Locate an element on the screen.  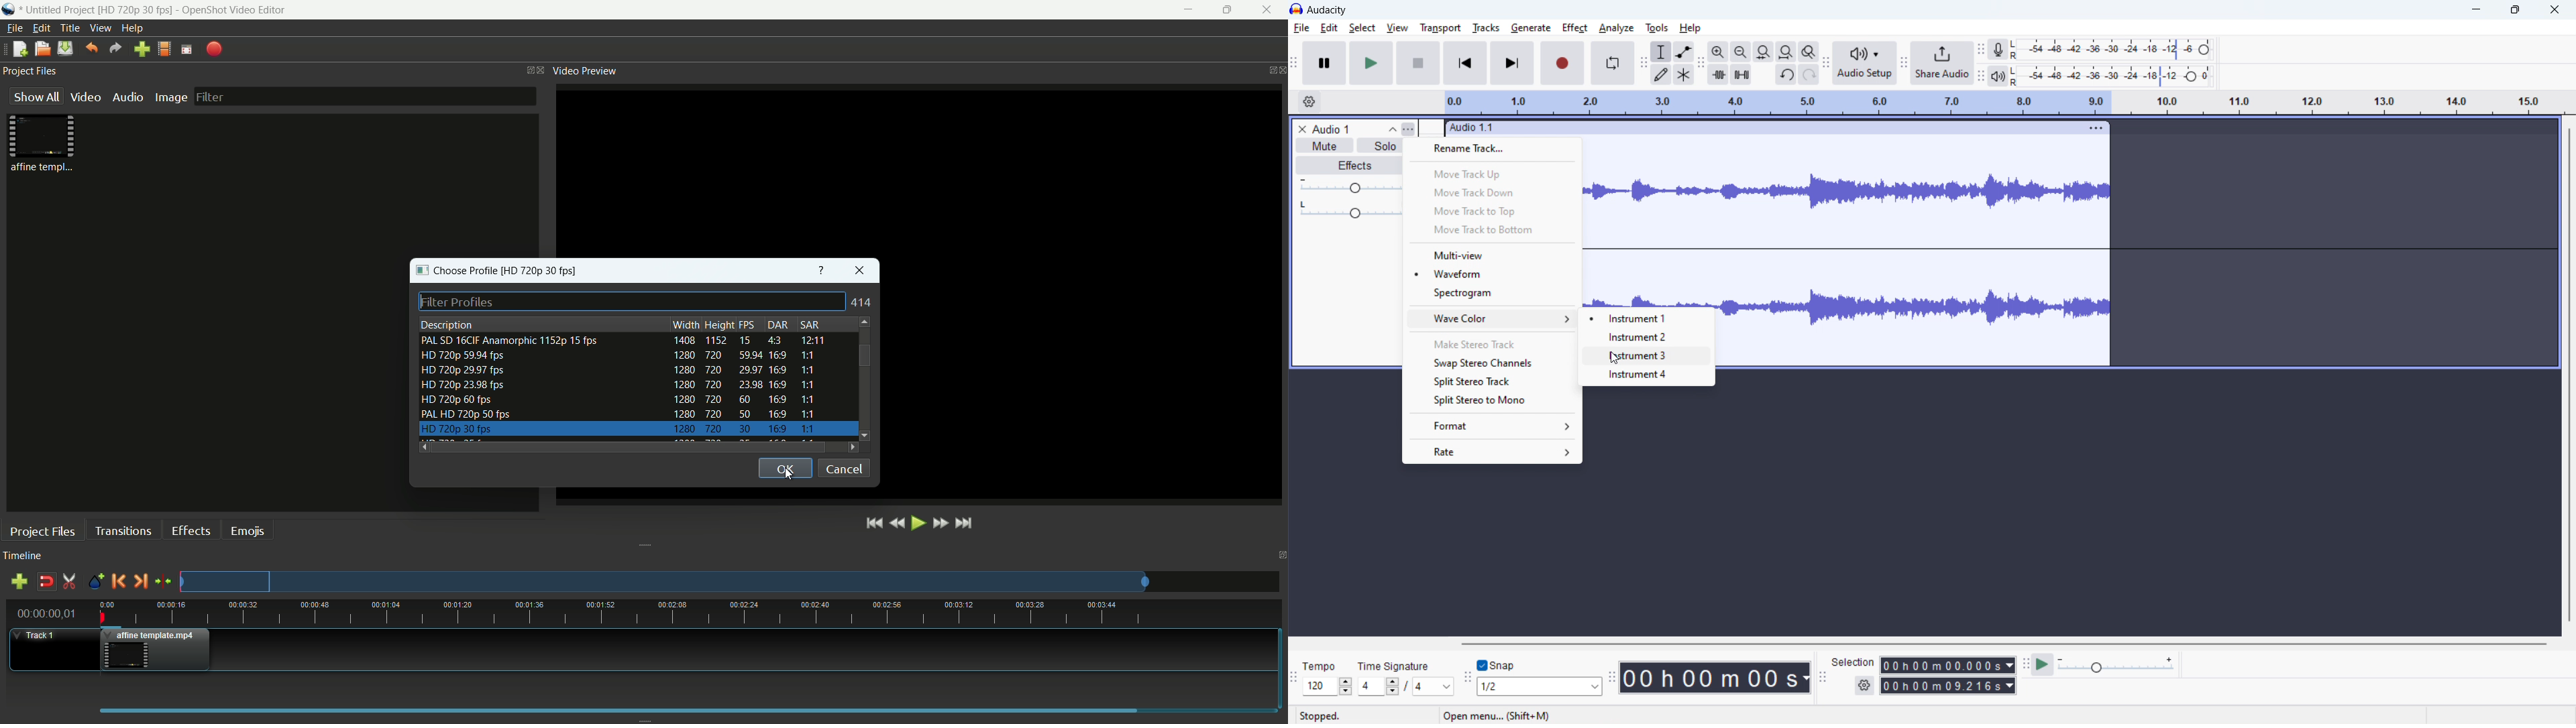
split stereo to mono is located at coordinates (1491, 401).